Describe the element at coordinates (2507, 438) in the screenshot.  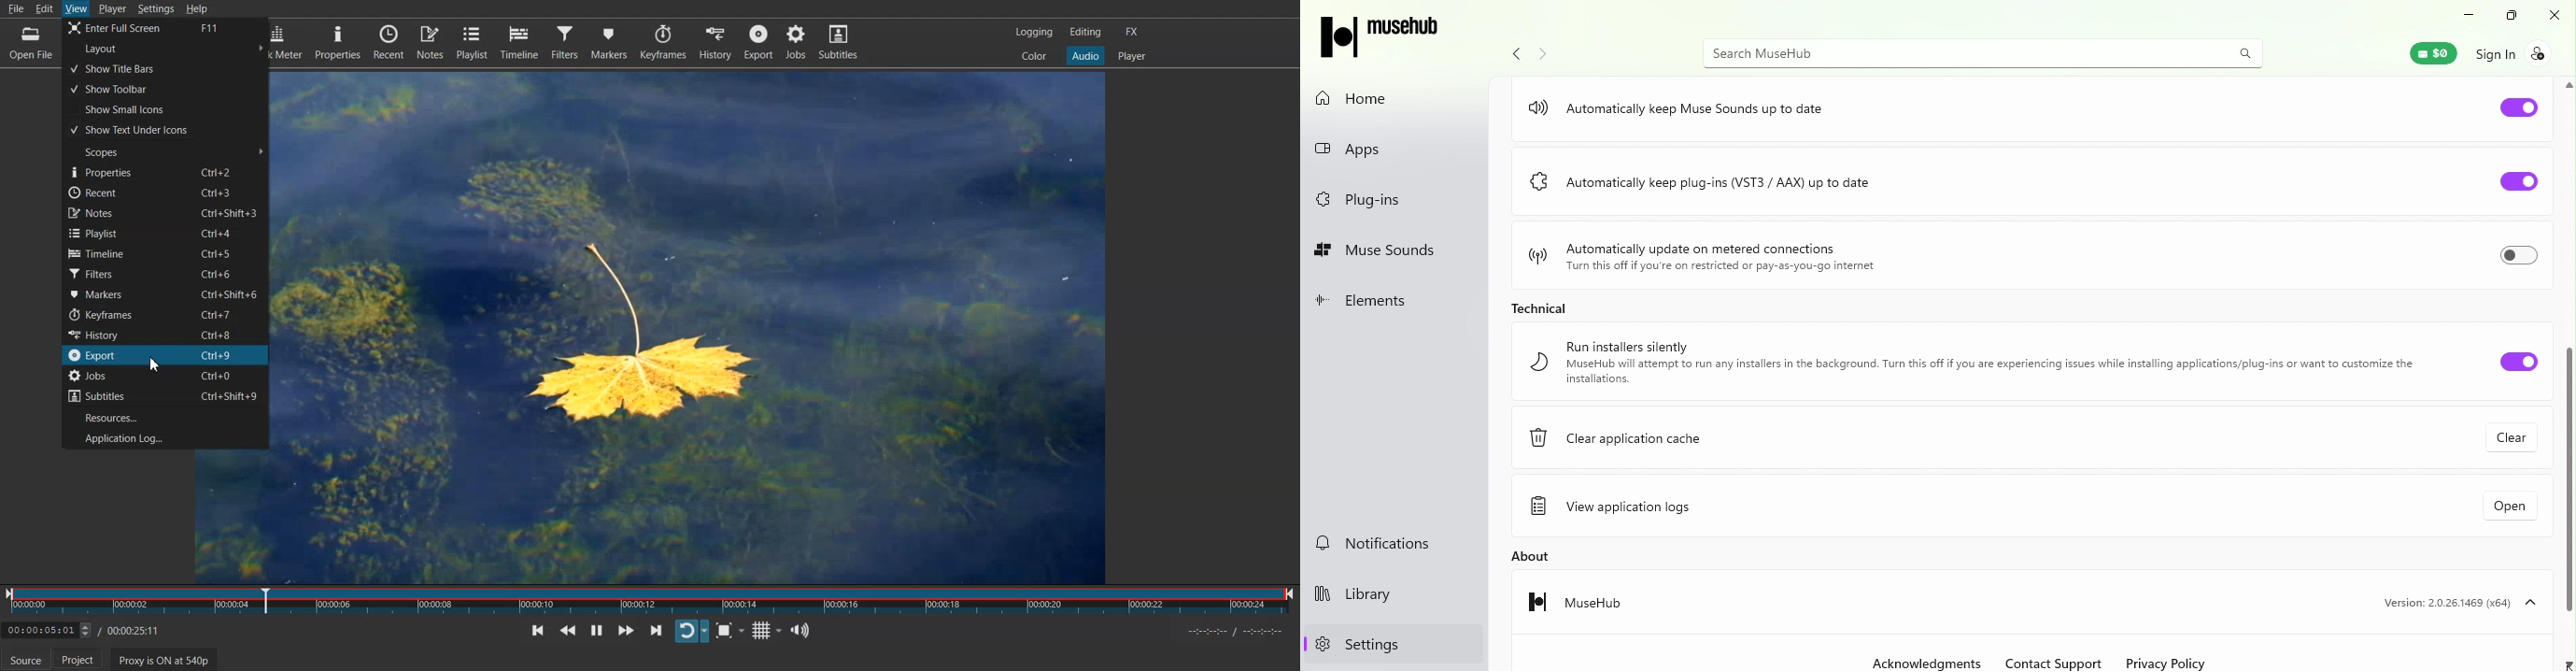
I see `Clear` at that location.